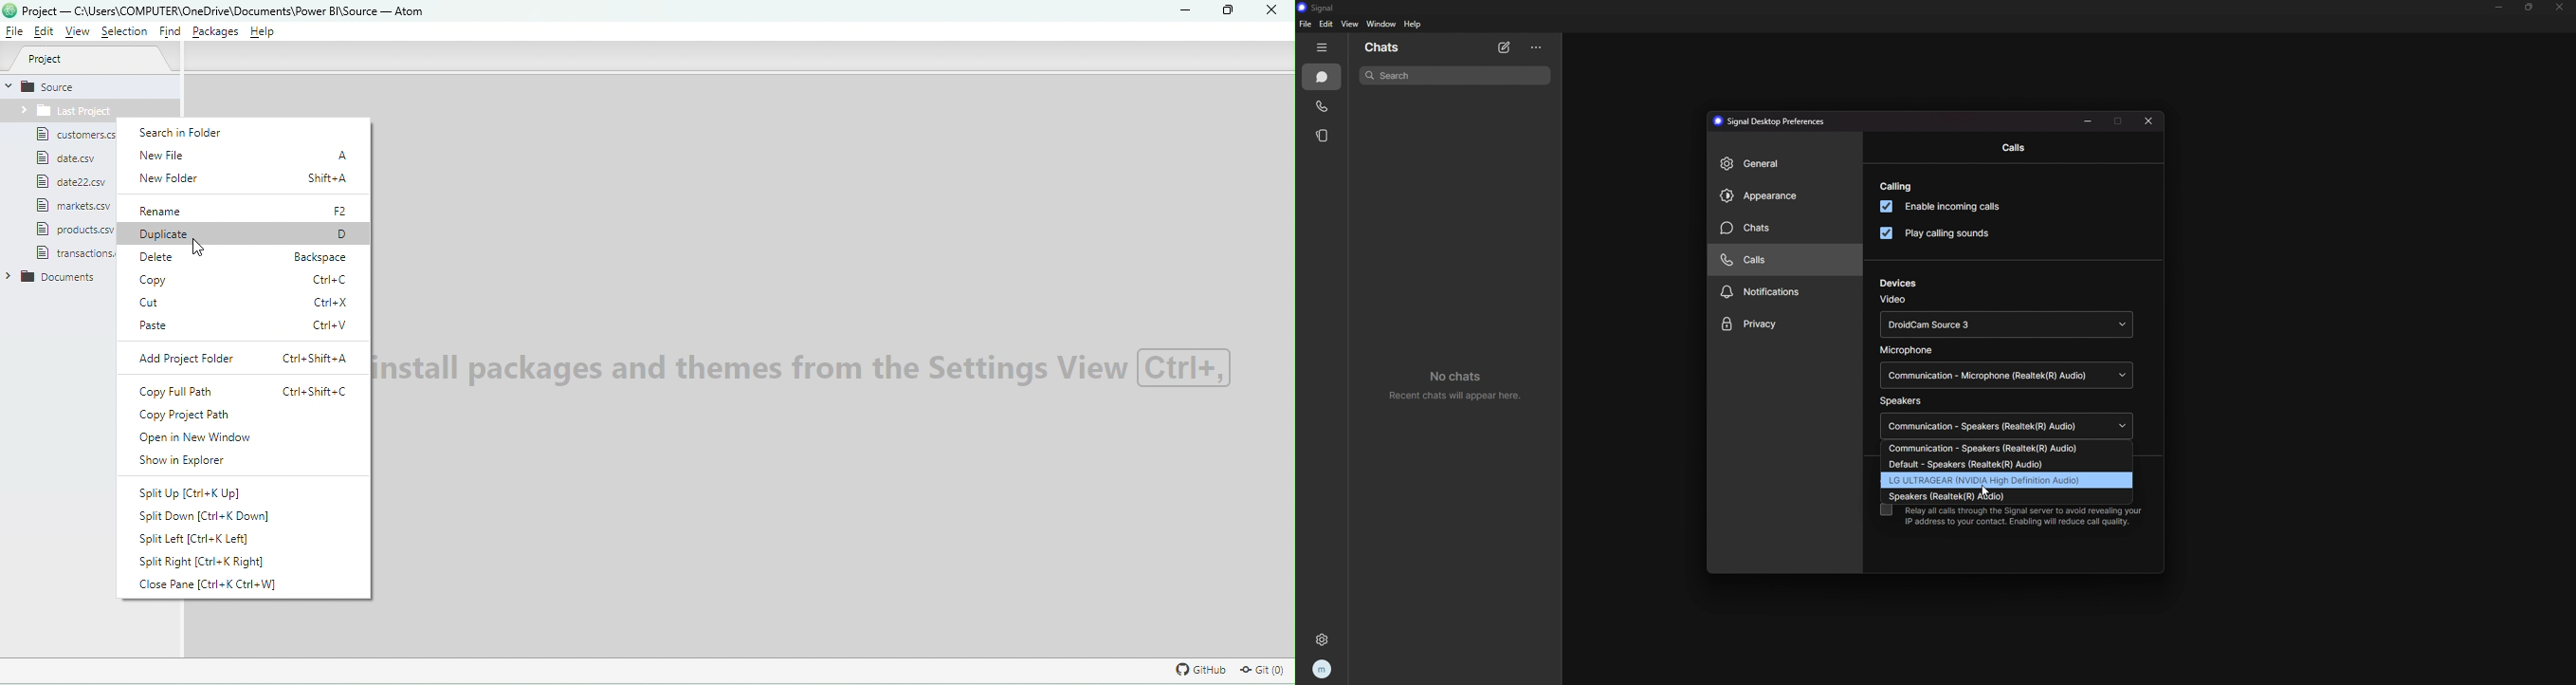  I want to click on calling, so click(1896, 186).